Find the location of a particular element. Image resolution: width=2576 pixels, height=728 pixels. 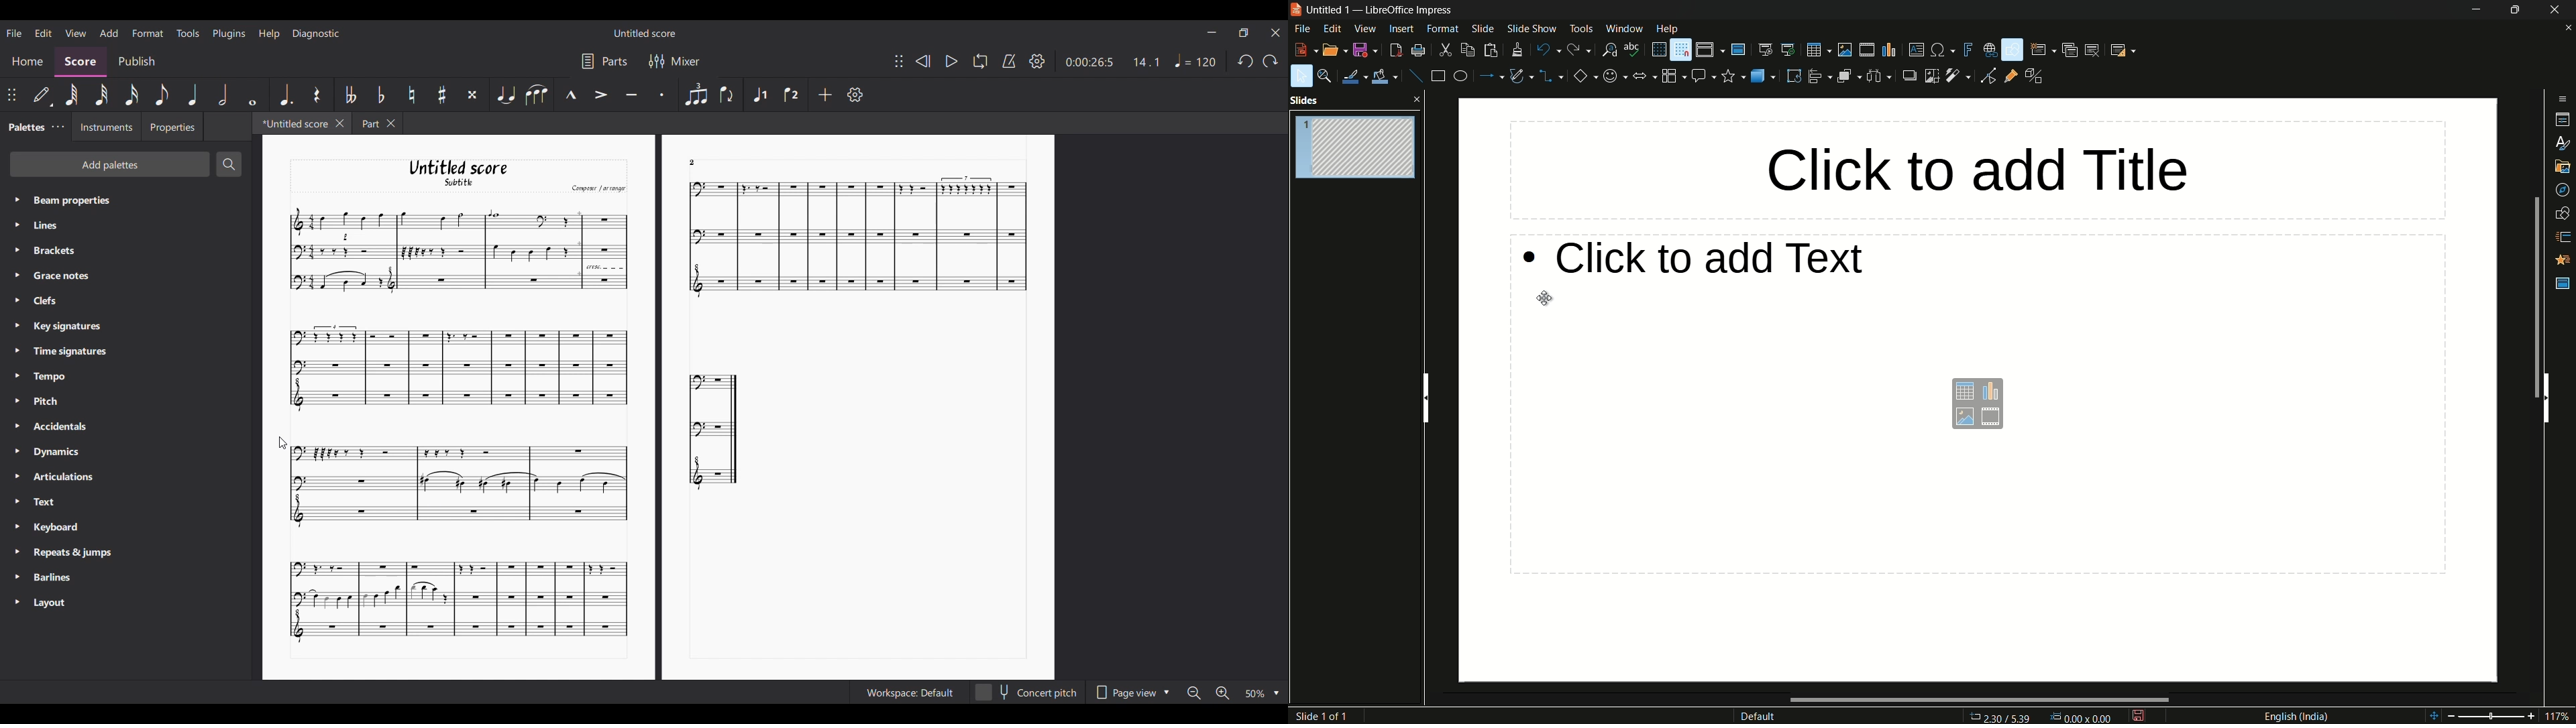

Score  is located at coordinates (80, 62).